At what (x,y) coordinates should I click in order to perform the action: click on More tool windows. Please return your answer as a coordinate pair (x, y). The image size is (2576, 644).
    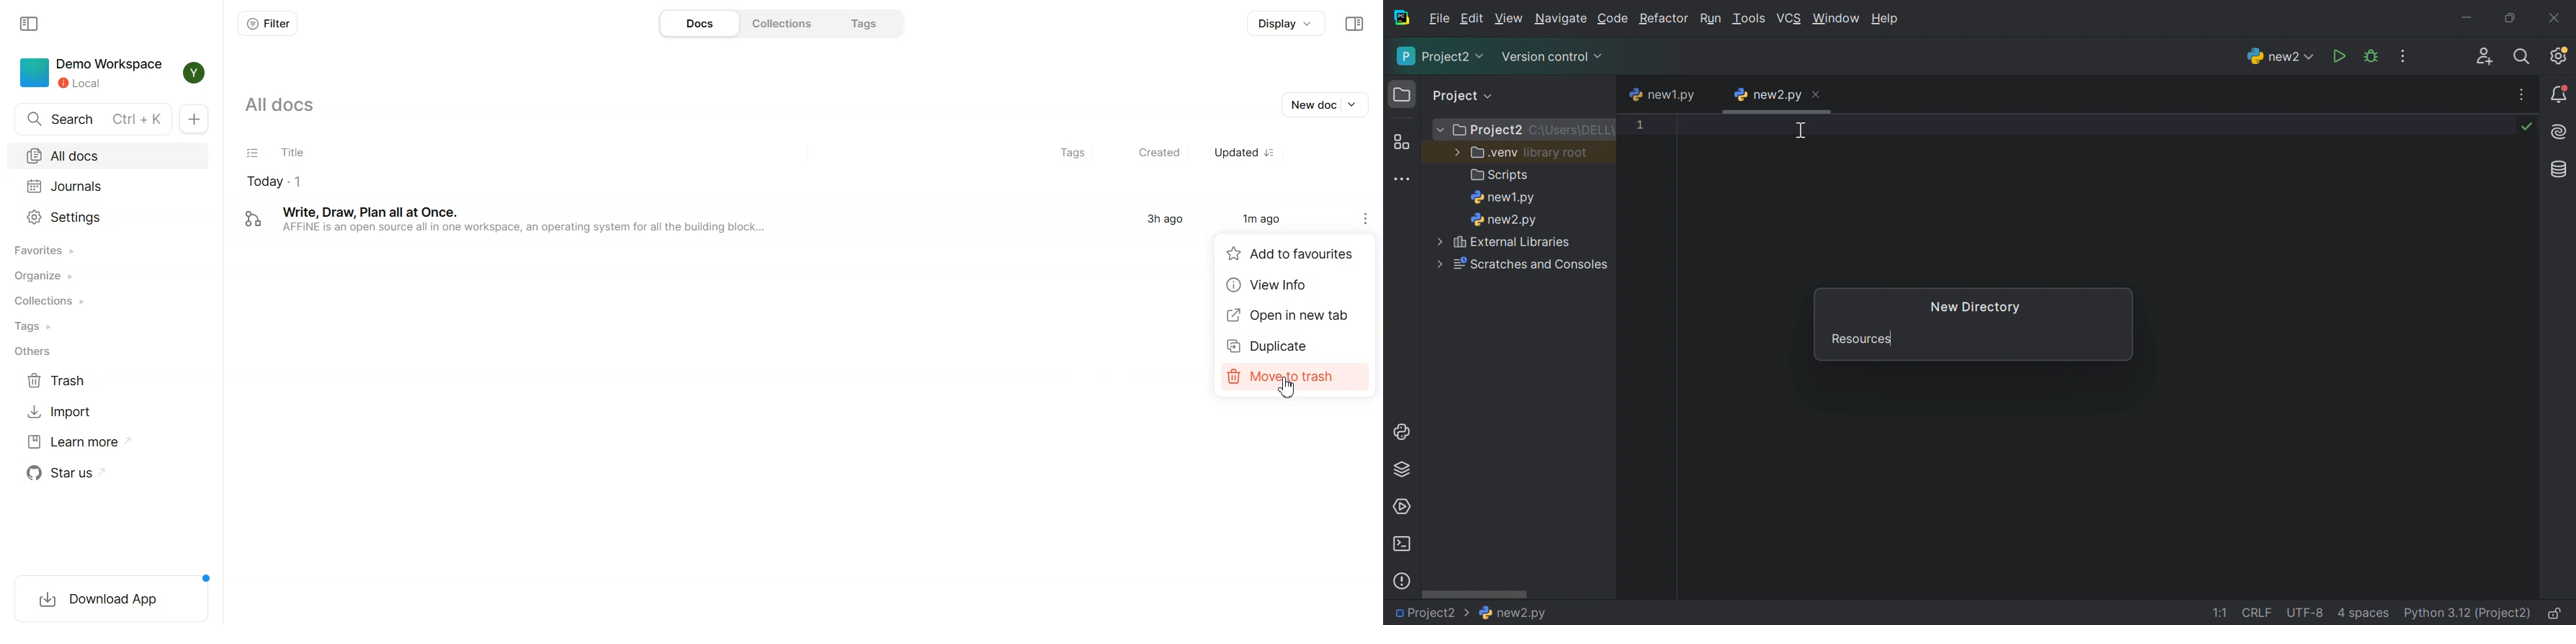
    Looking at the image, I should click on (1402, 180).